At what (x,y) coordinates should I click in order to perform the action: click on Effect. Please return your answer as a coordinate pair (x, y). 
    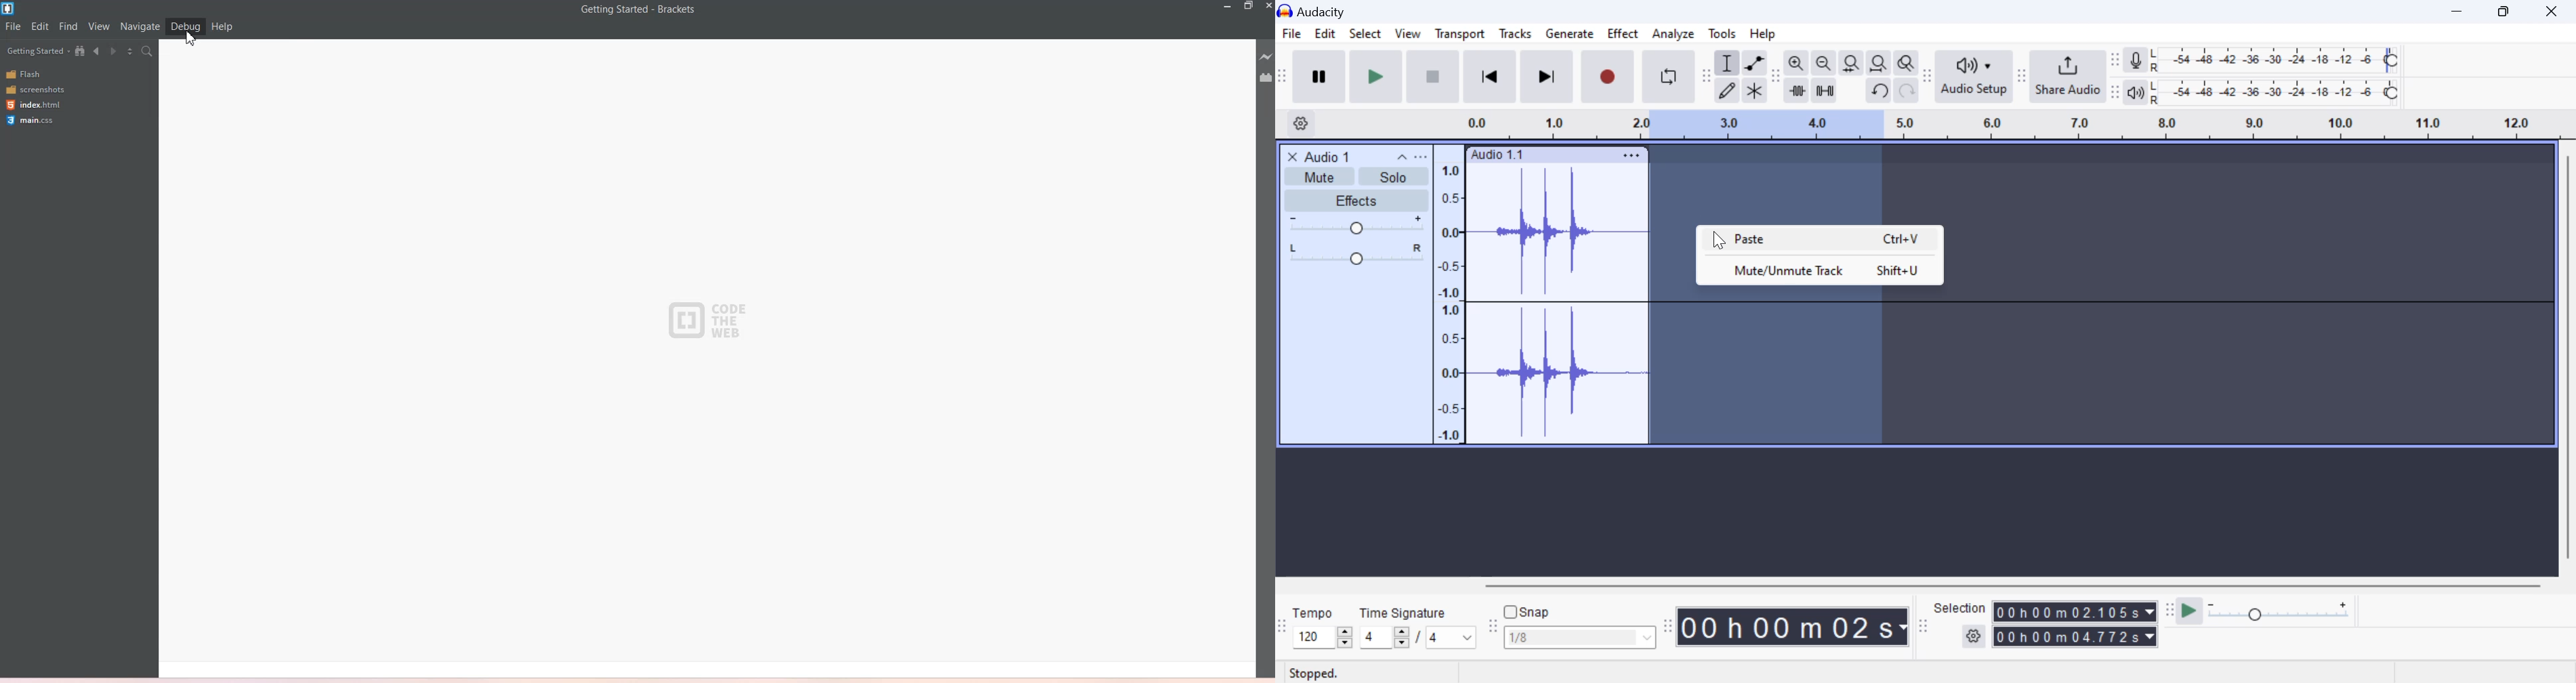
    Looking at the image, I should click on (1623, 36).